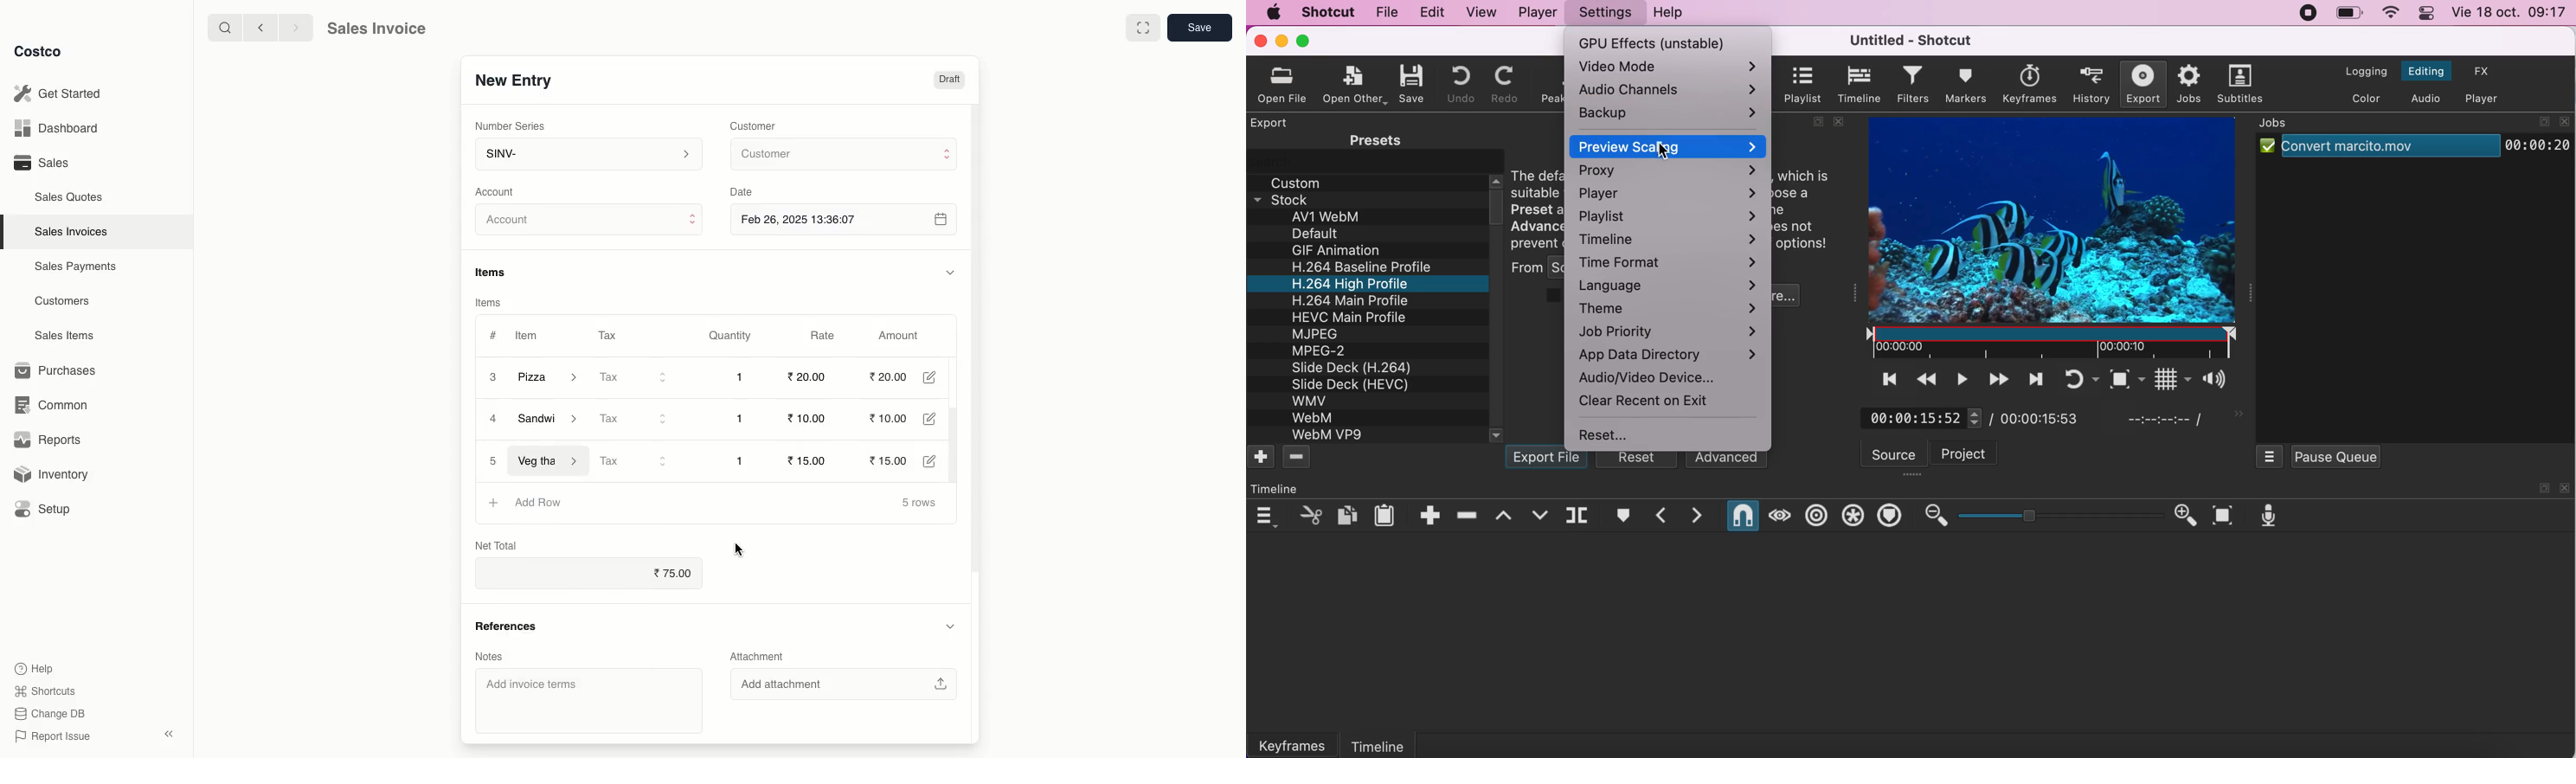 The image size is (2576, 784). What do you see at coordinates (1347, 299) in the screenshot?
I see `H 264 Main Profile` at bounding box center [1347, 299].